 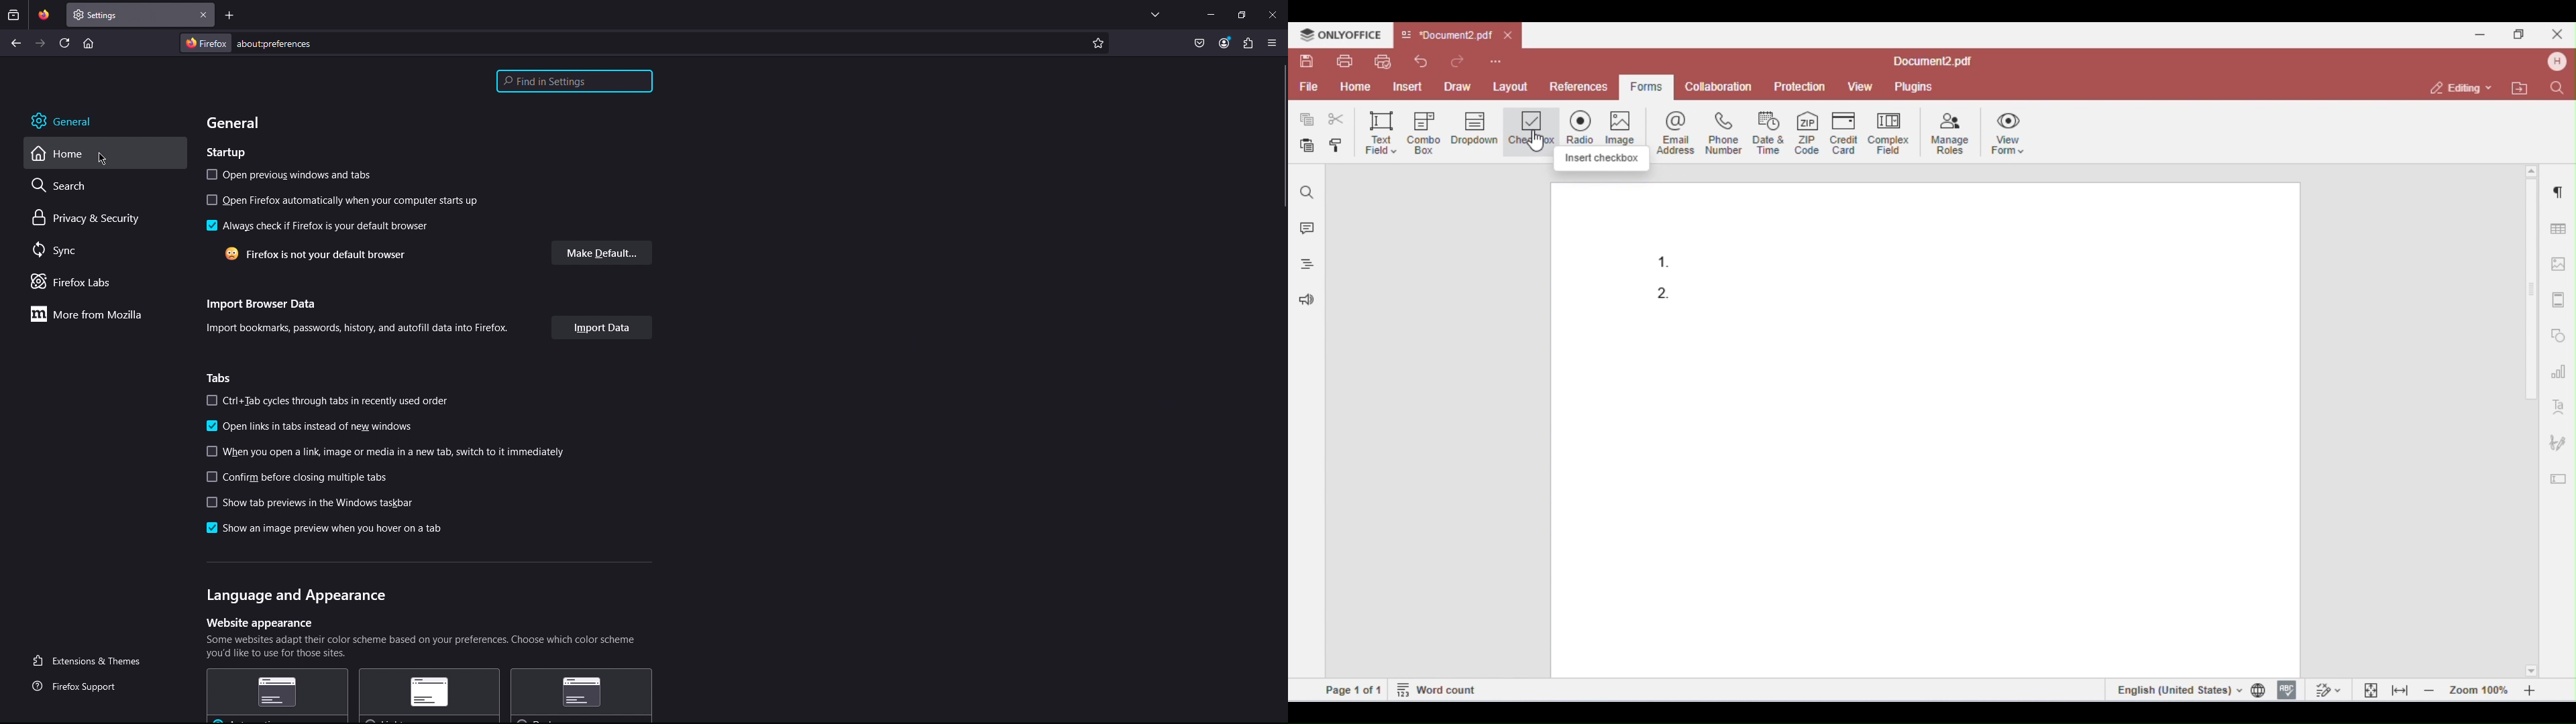 I want to click on Add new tab, so click(x=230, y=15).